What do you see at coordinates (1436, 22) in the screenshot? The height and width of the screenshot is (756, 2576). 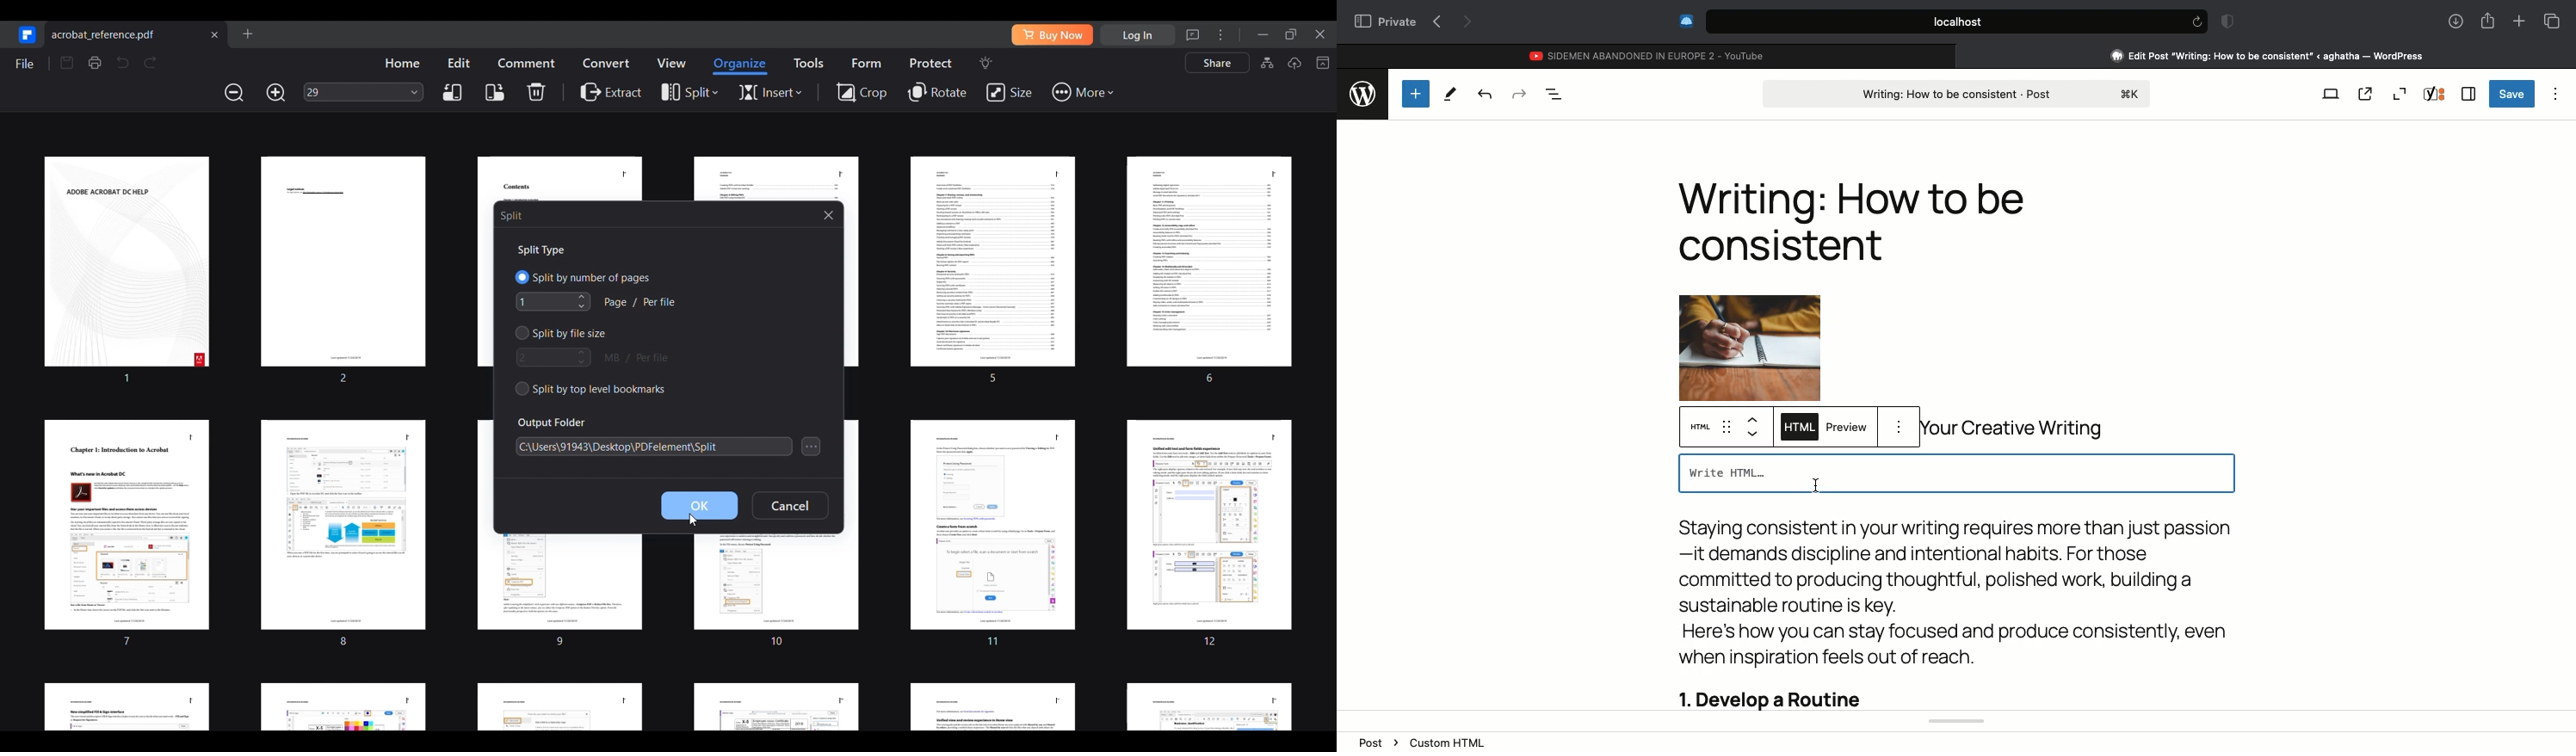 I see `Previous page` at bounding box center [1436, 22].